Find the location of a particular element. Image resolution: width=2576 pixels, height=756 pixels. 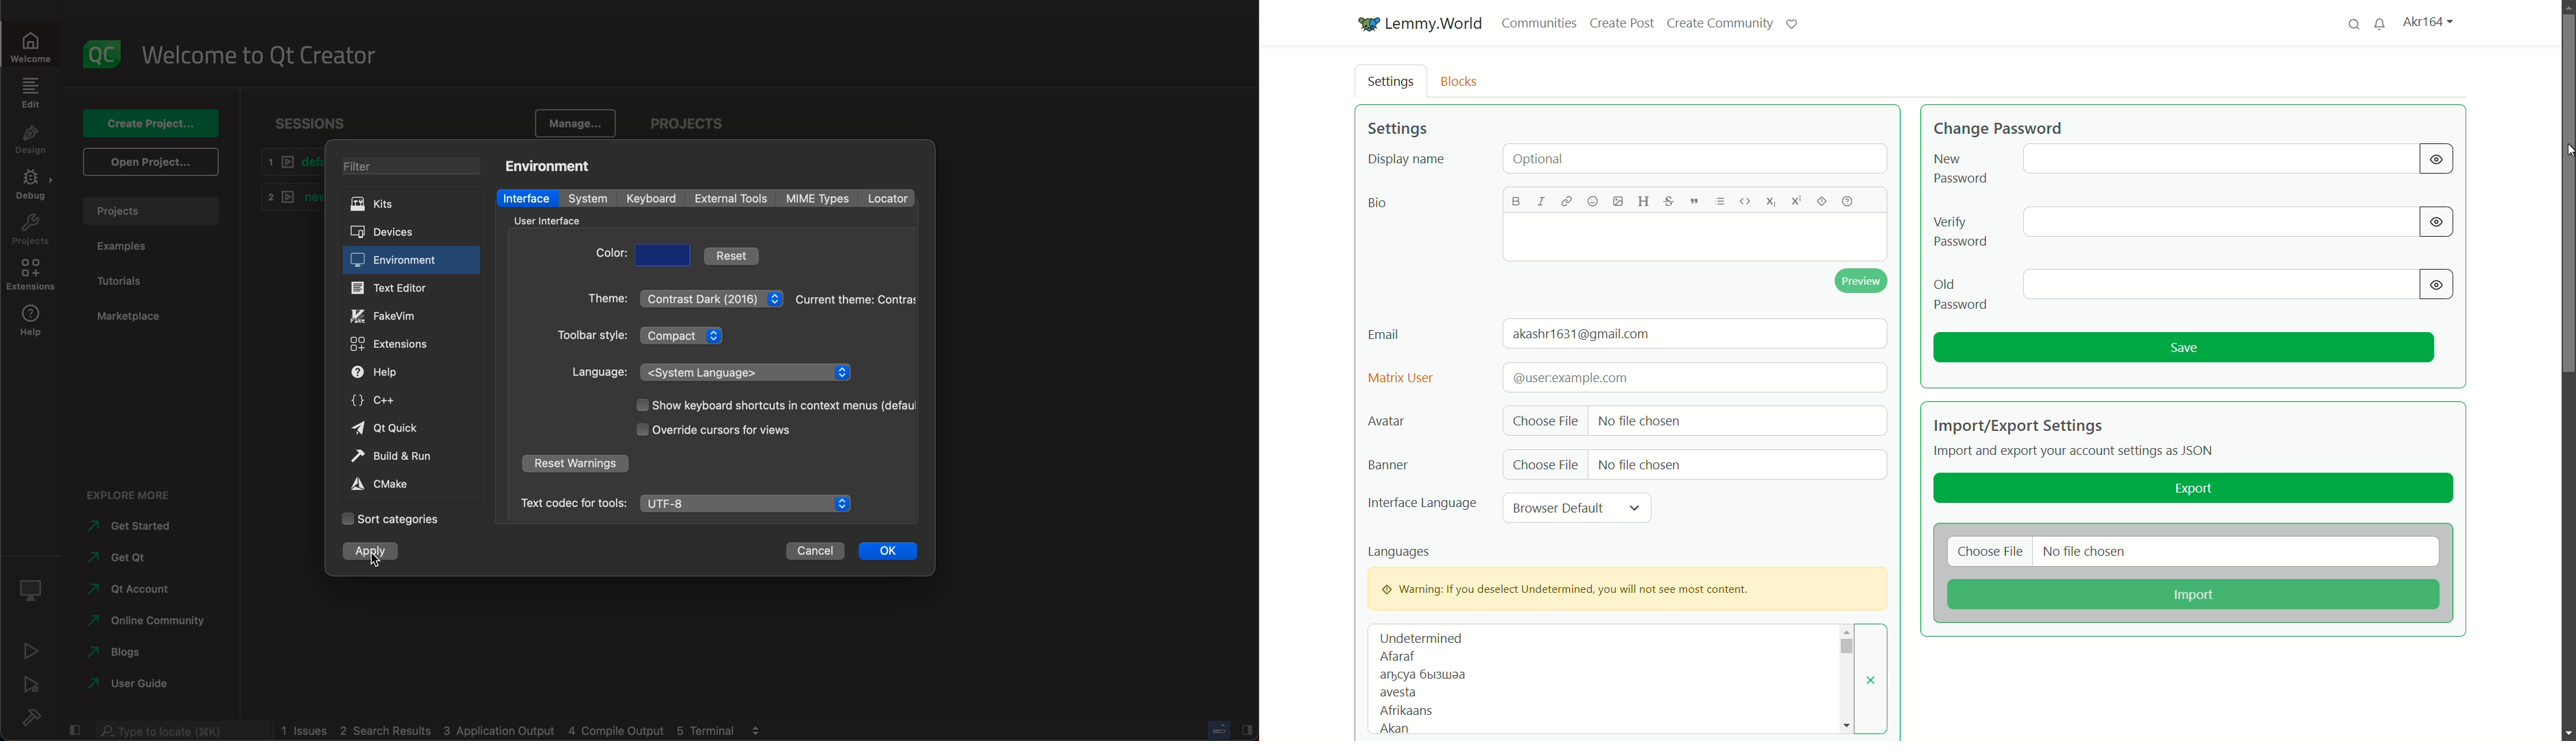

choose file is located at coordinates (1991, 552).